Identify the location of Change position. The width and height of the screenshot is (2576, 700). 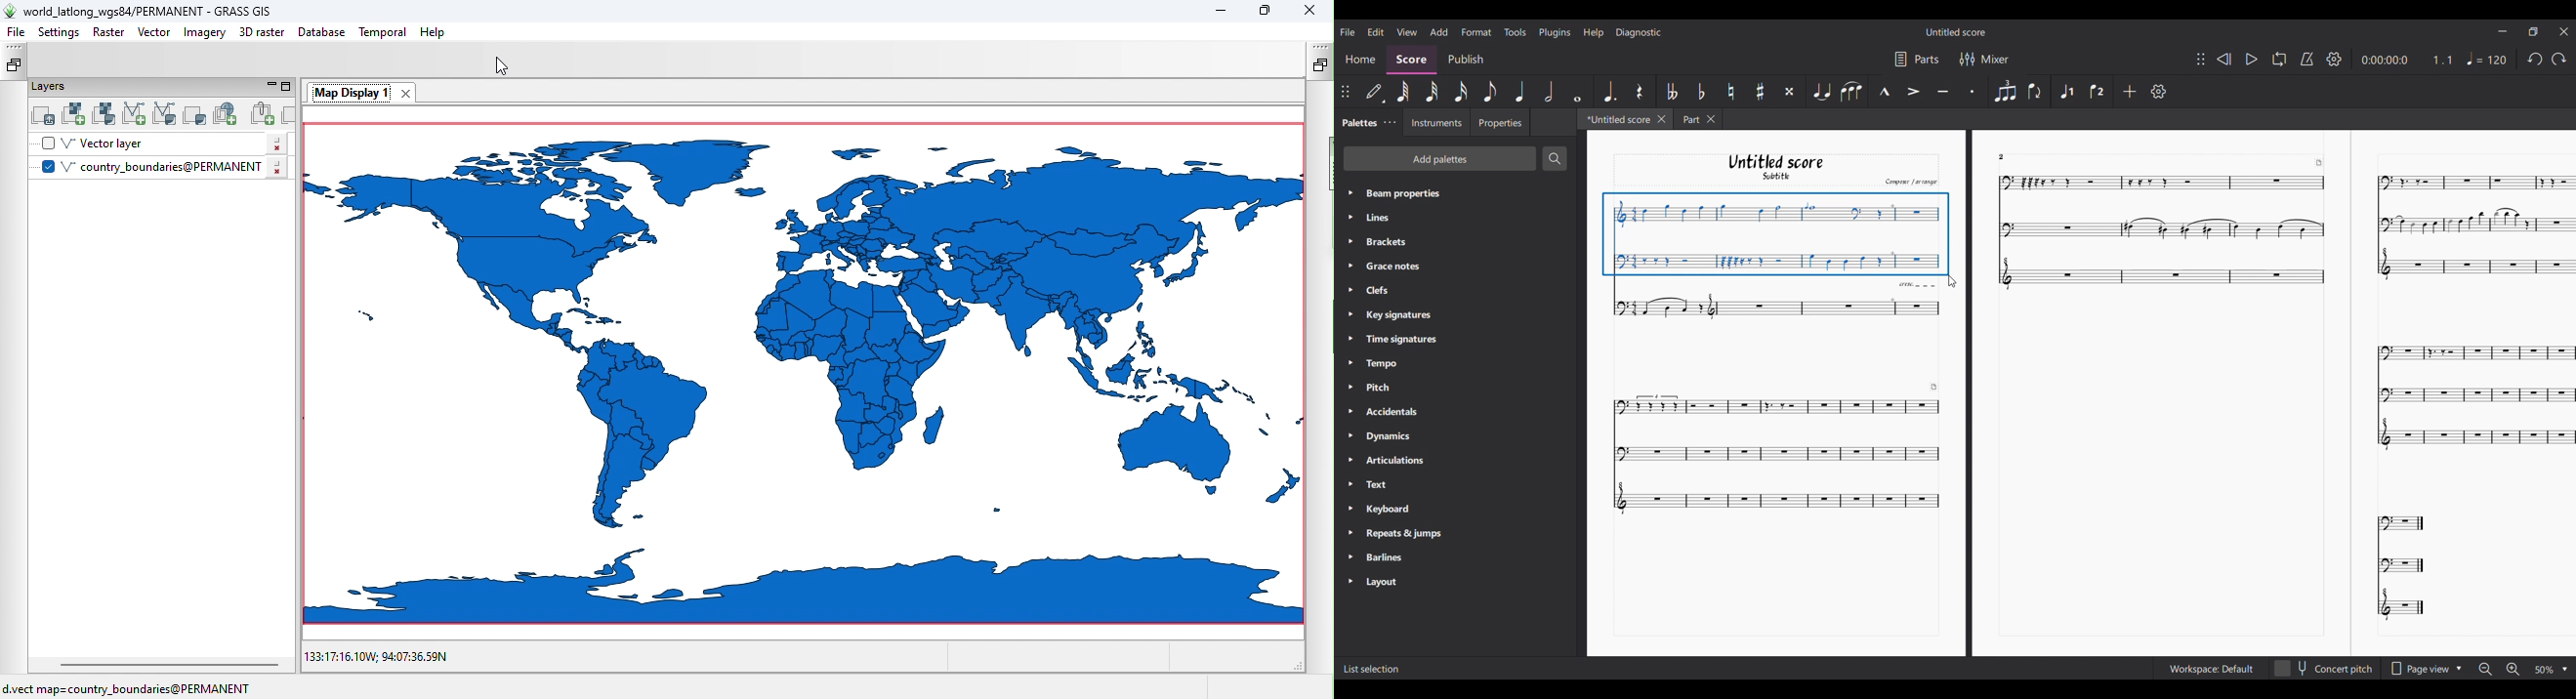
(2201, 58).